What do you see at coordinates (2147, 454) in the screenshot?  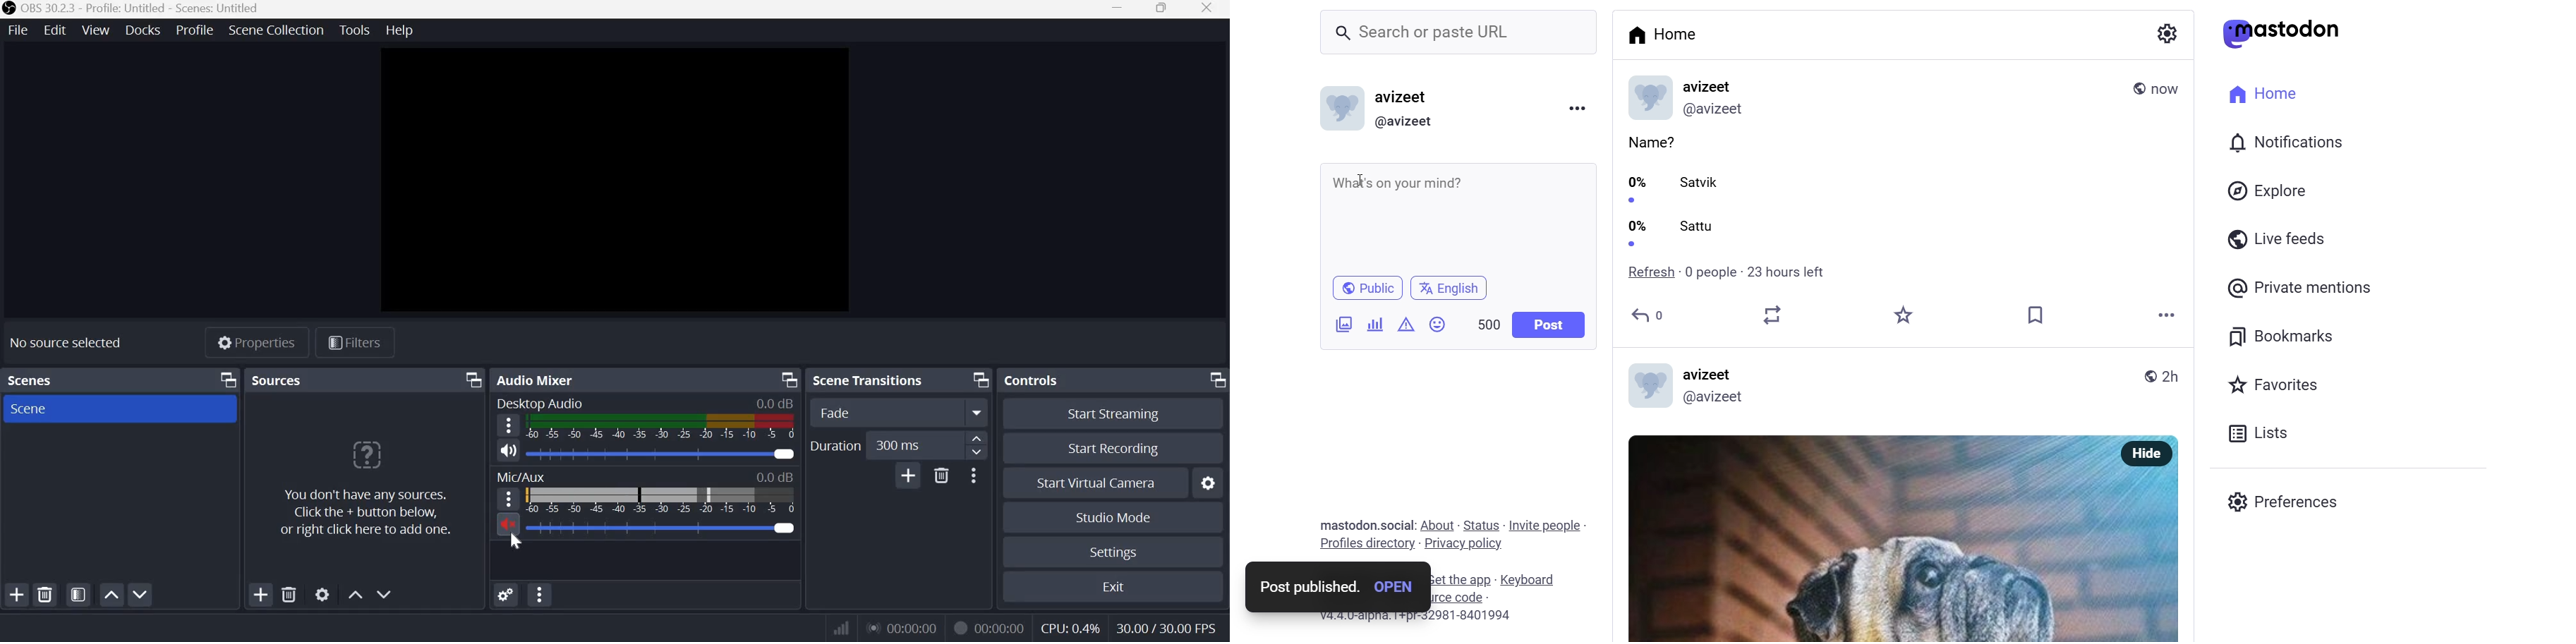 I see `hide` at bounding box center [2147, 454].